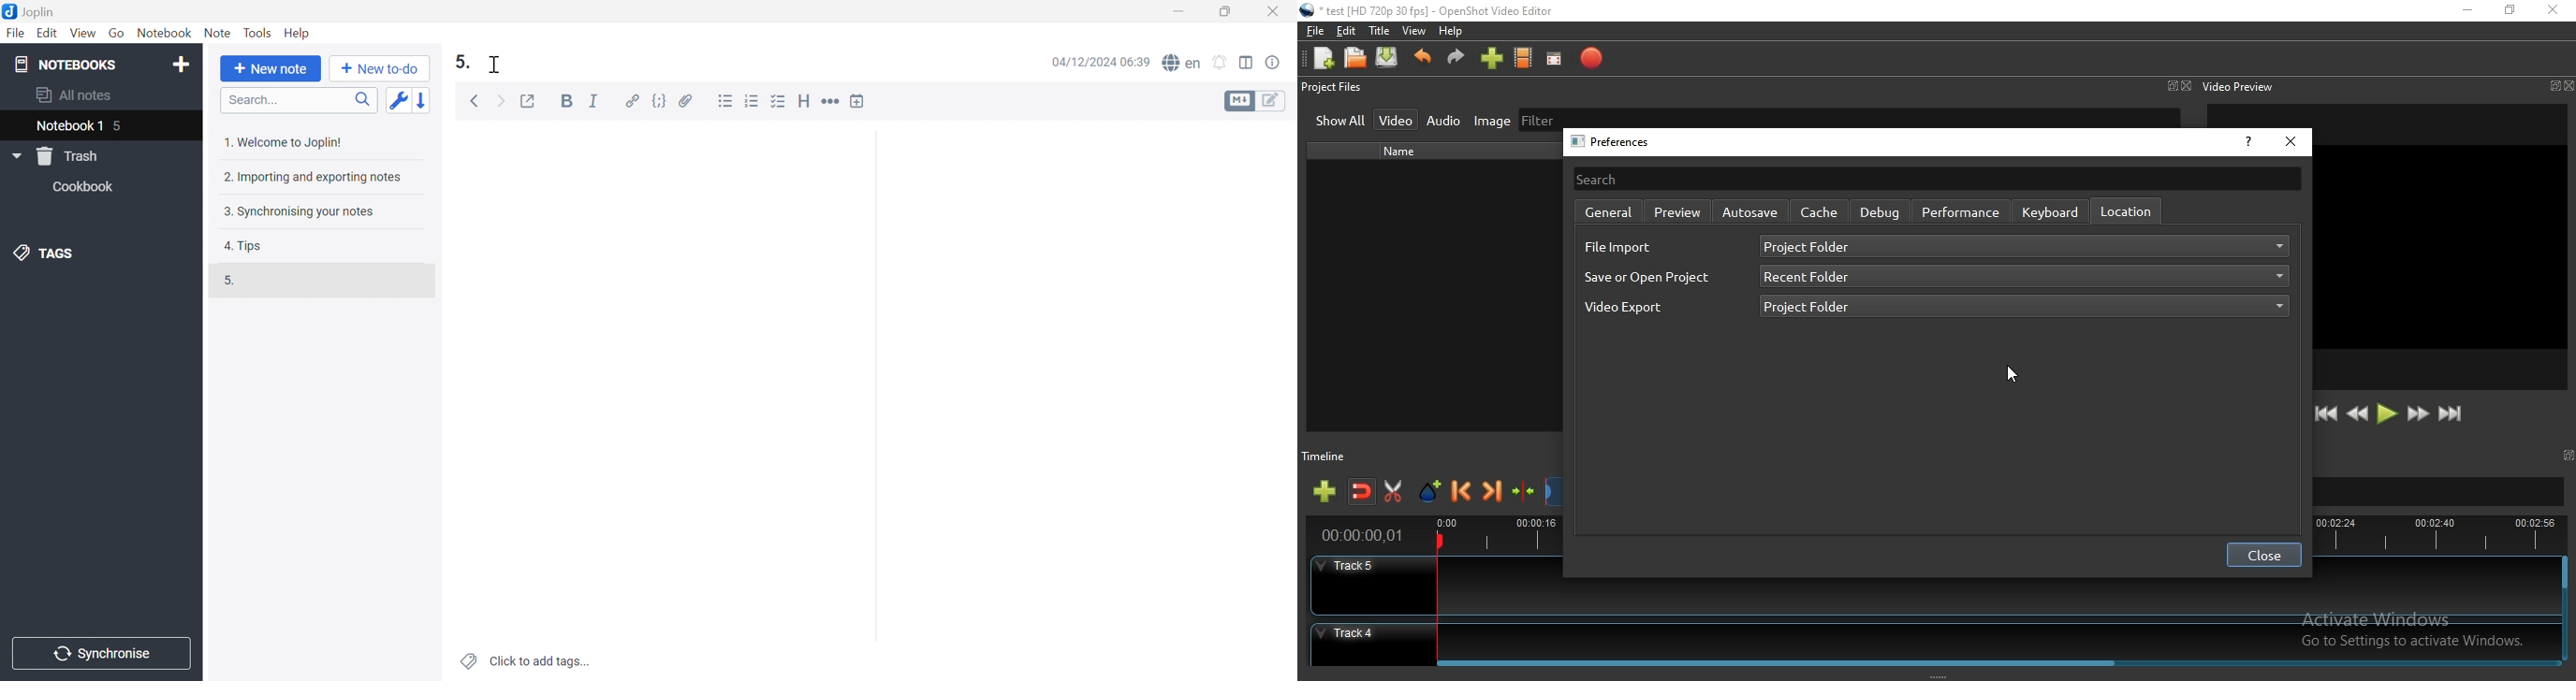  Describe the element at coordinates (753, 100) in the screenshot. I see `Numbered list` at that location.